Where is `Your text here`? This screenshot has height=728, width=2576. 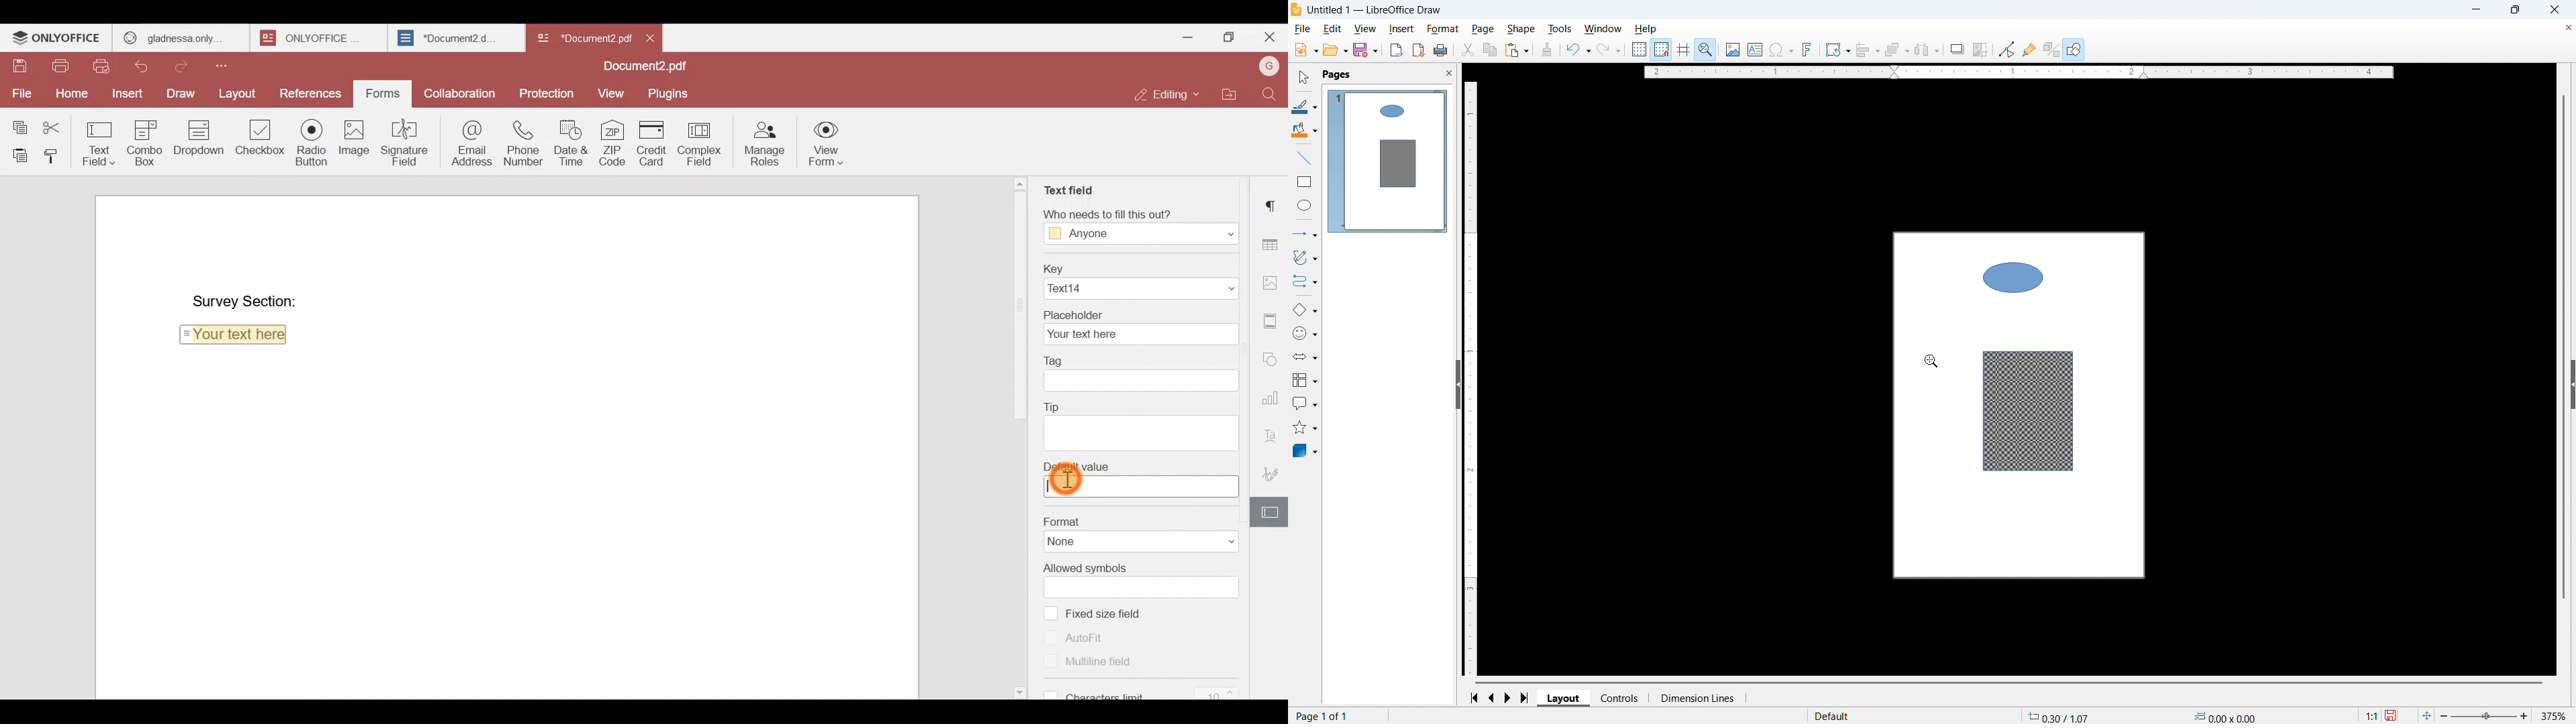 Your text here is located at coordinates (236, 337).